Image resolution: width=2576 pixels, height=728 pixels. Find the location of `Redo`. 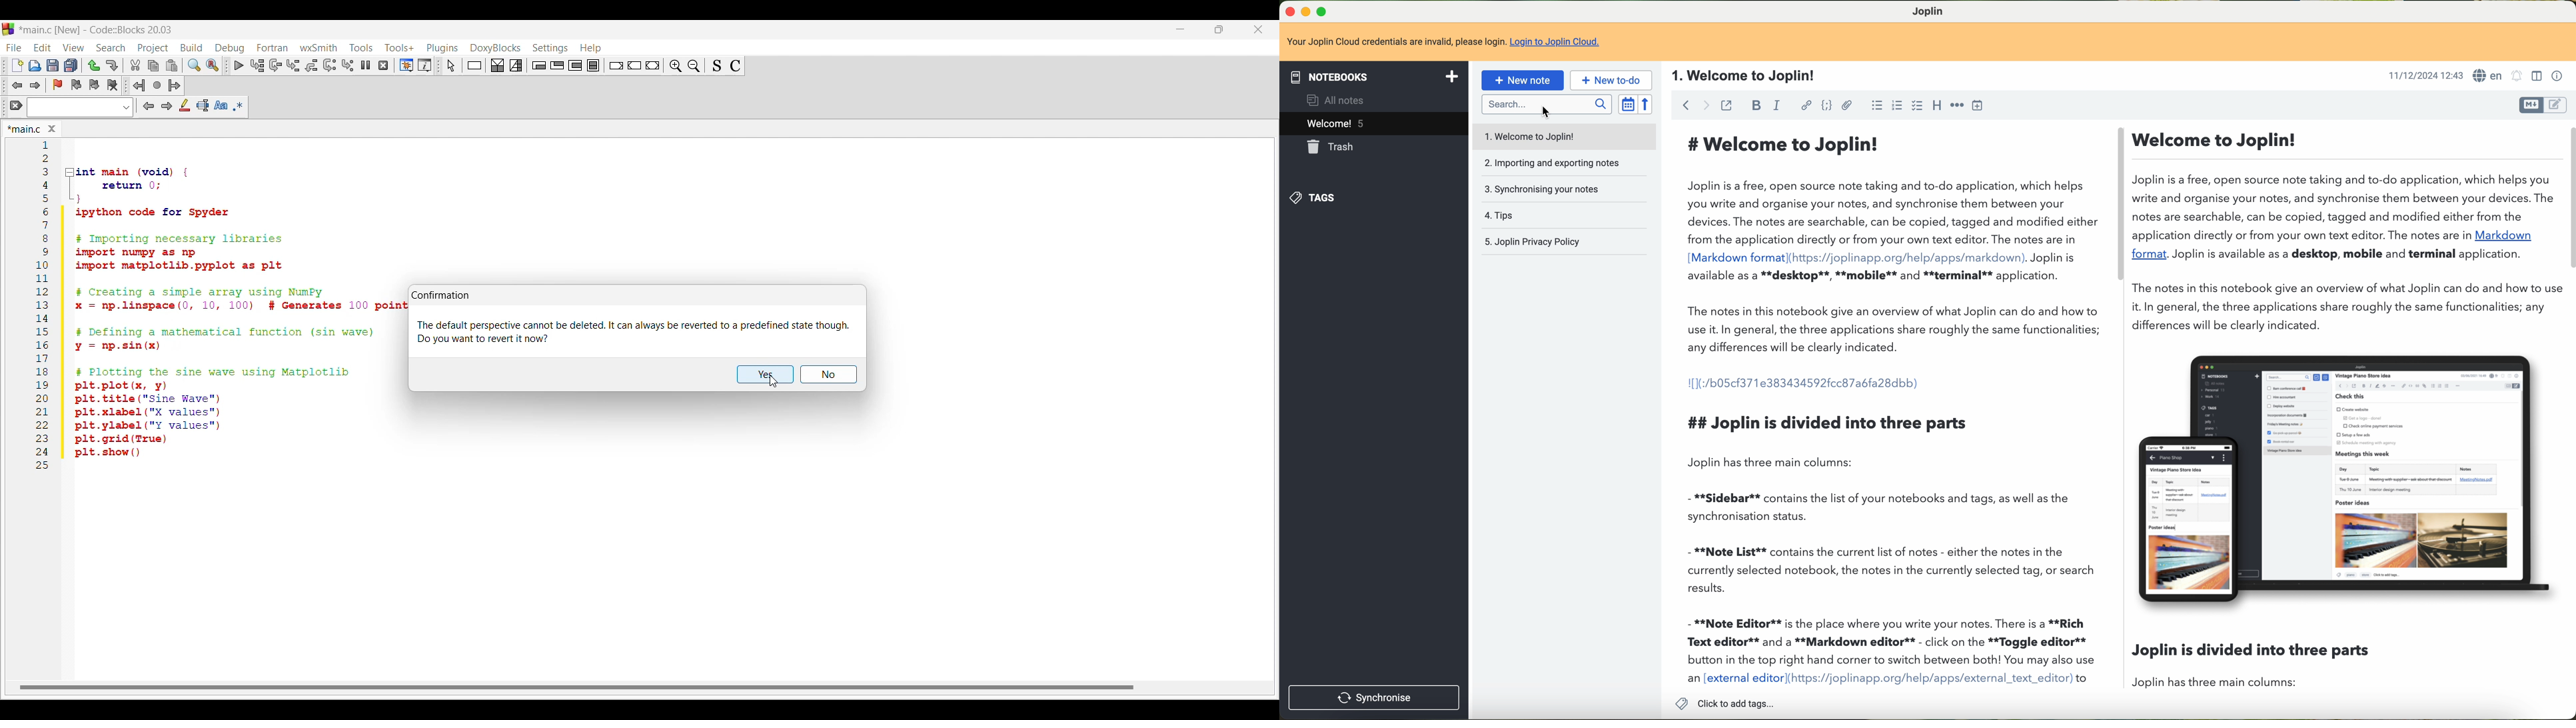

Redo is located at coordinates (112, 65).